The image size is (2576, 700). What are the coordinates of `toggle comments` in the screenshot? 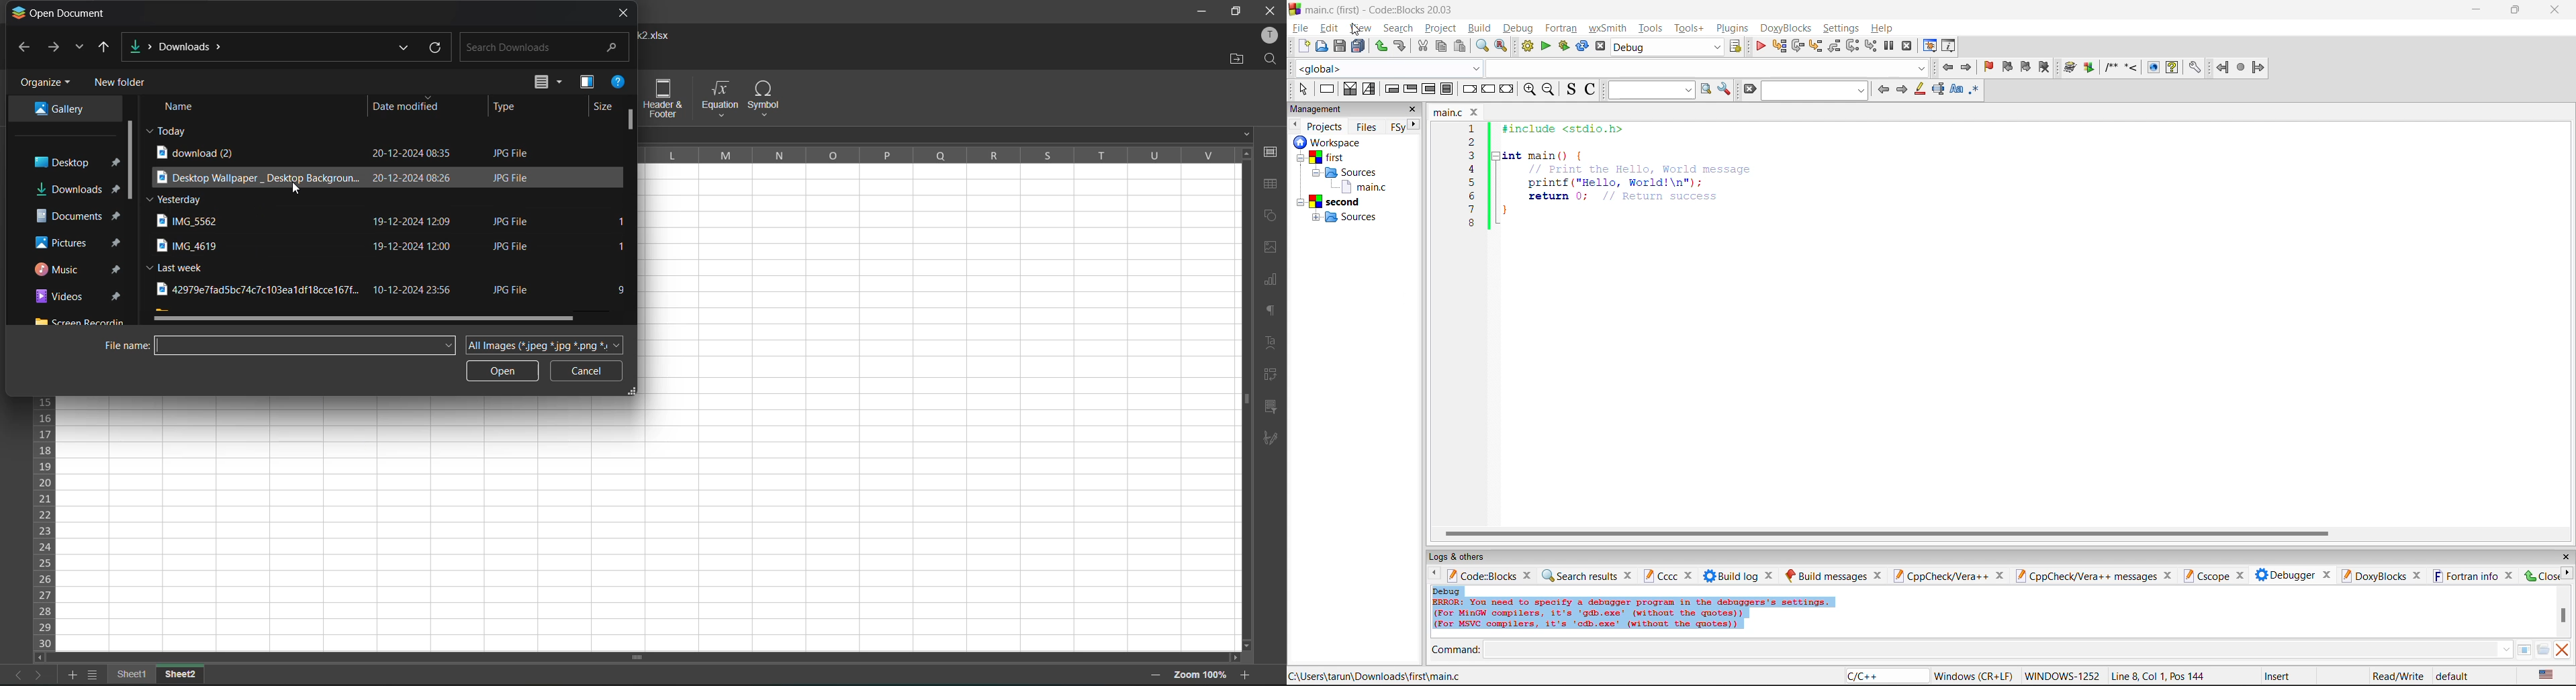 It's located at (1590, 89).